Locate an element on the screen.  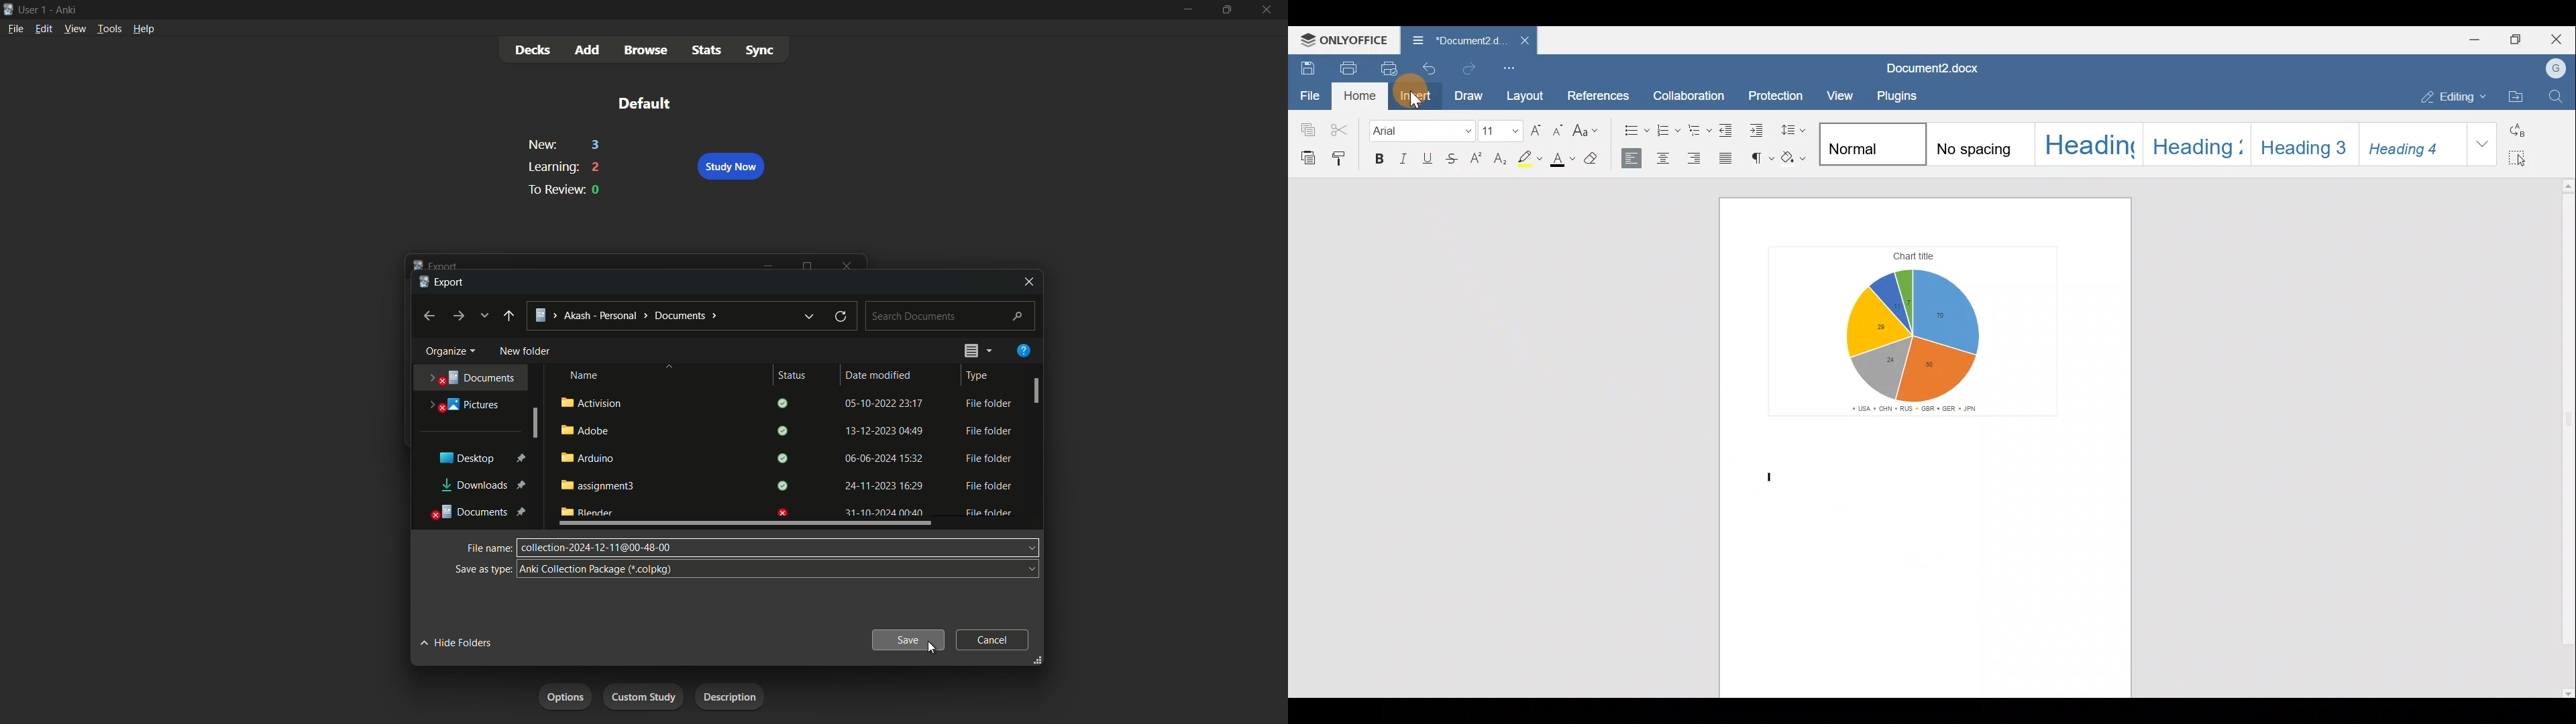
app name is located at coordinates (67, 9).